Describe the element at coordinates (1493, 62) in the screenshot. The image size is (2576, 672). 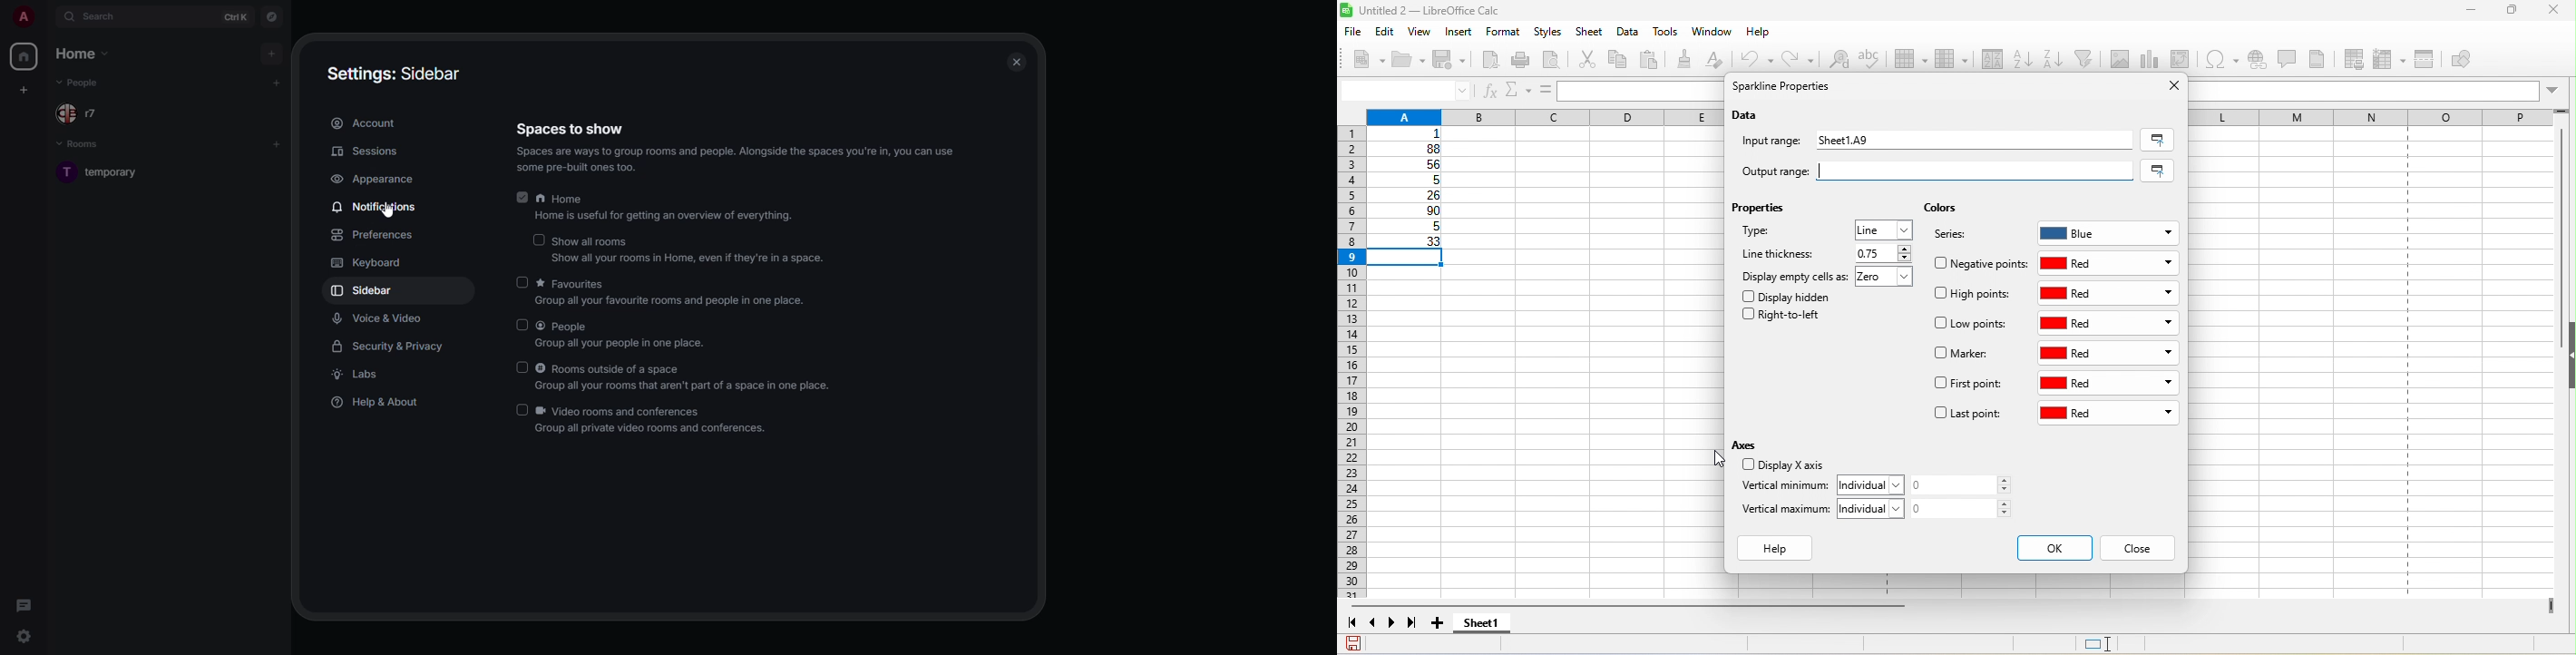
I see `export directly as pdf` at that location.